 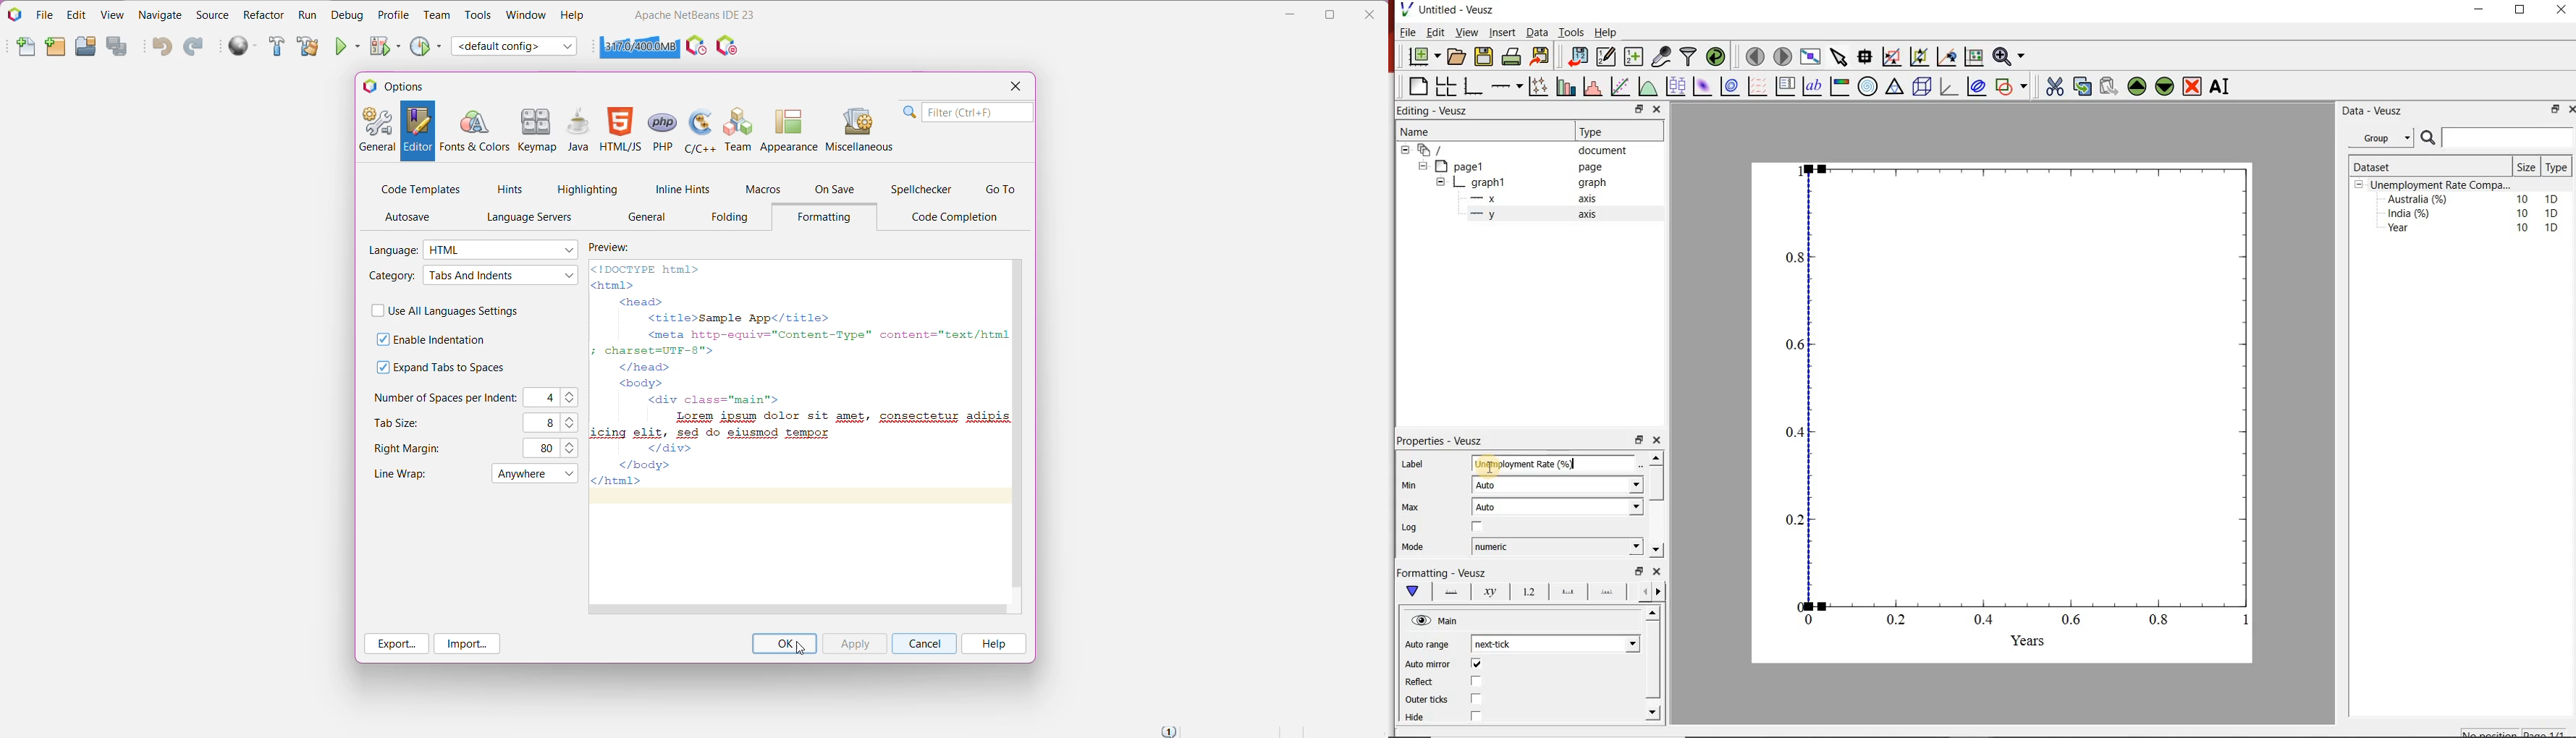 What do you see at coordinates (1435, 110) in the screenshot?
I see `Editing - Veusz` at bounding box center [1435, 110].